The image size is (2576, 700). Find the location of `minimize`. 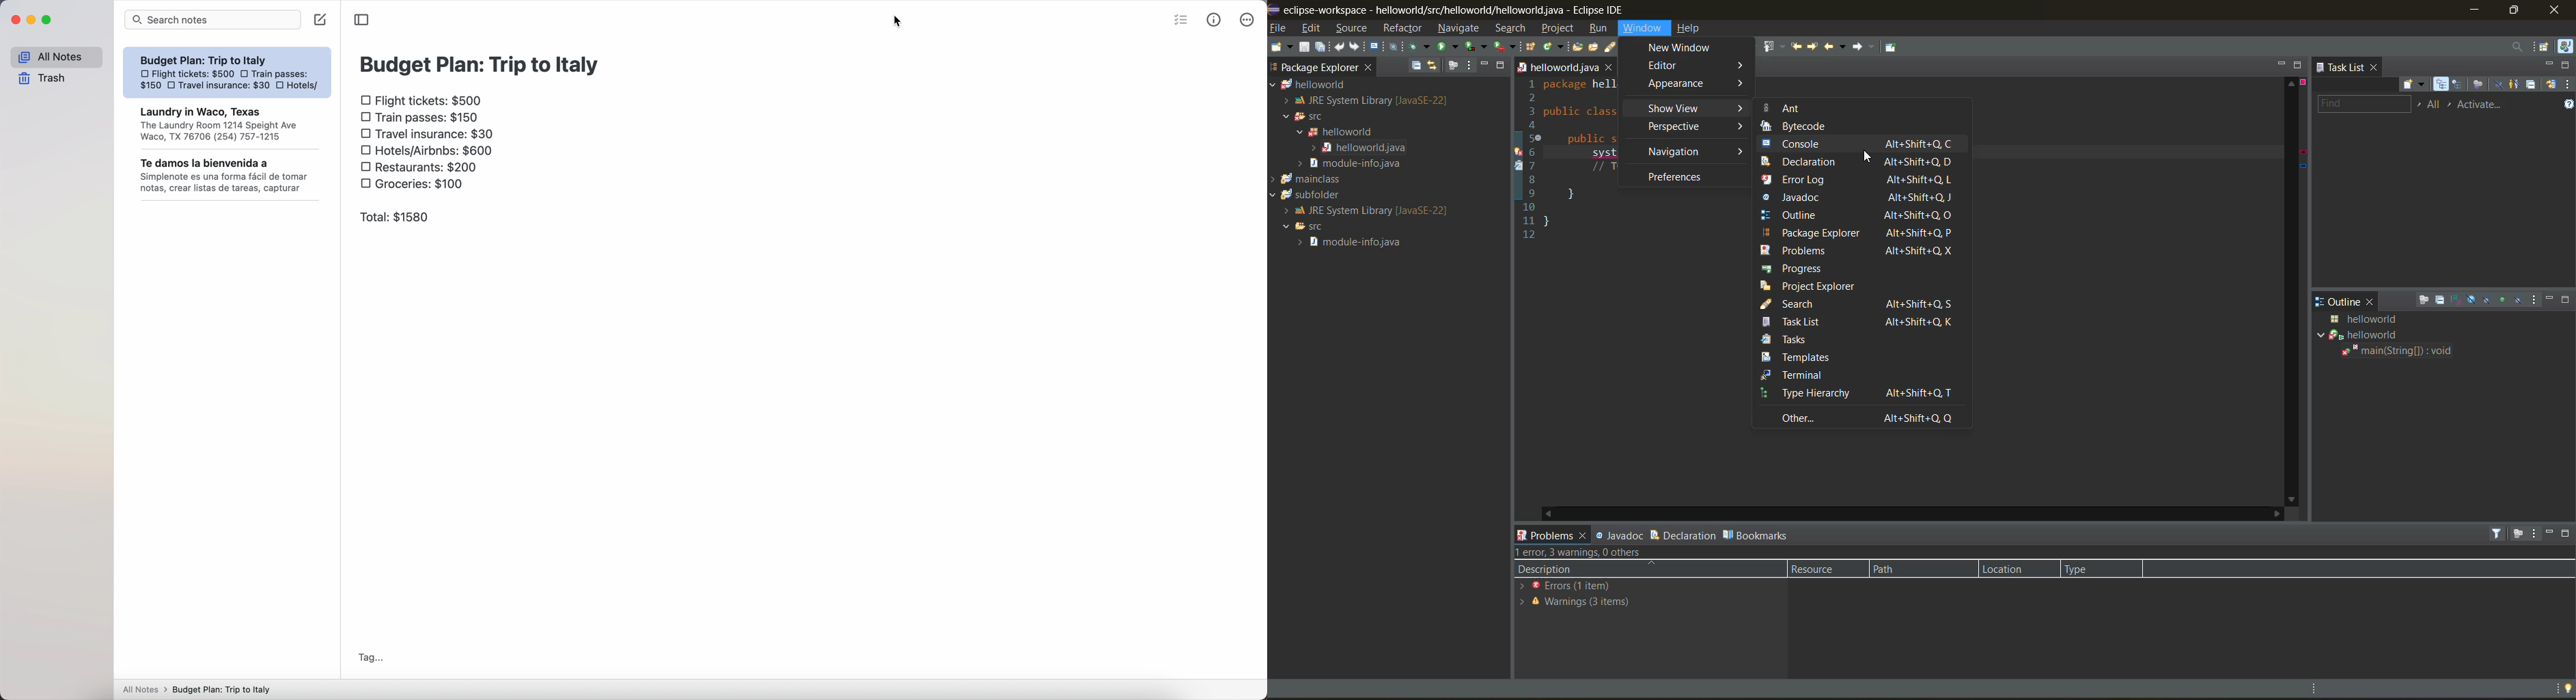

minimize is located at coordinates (1484, 65).